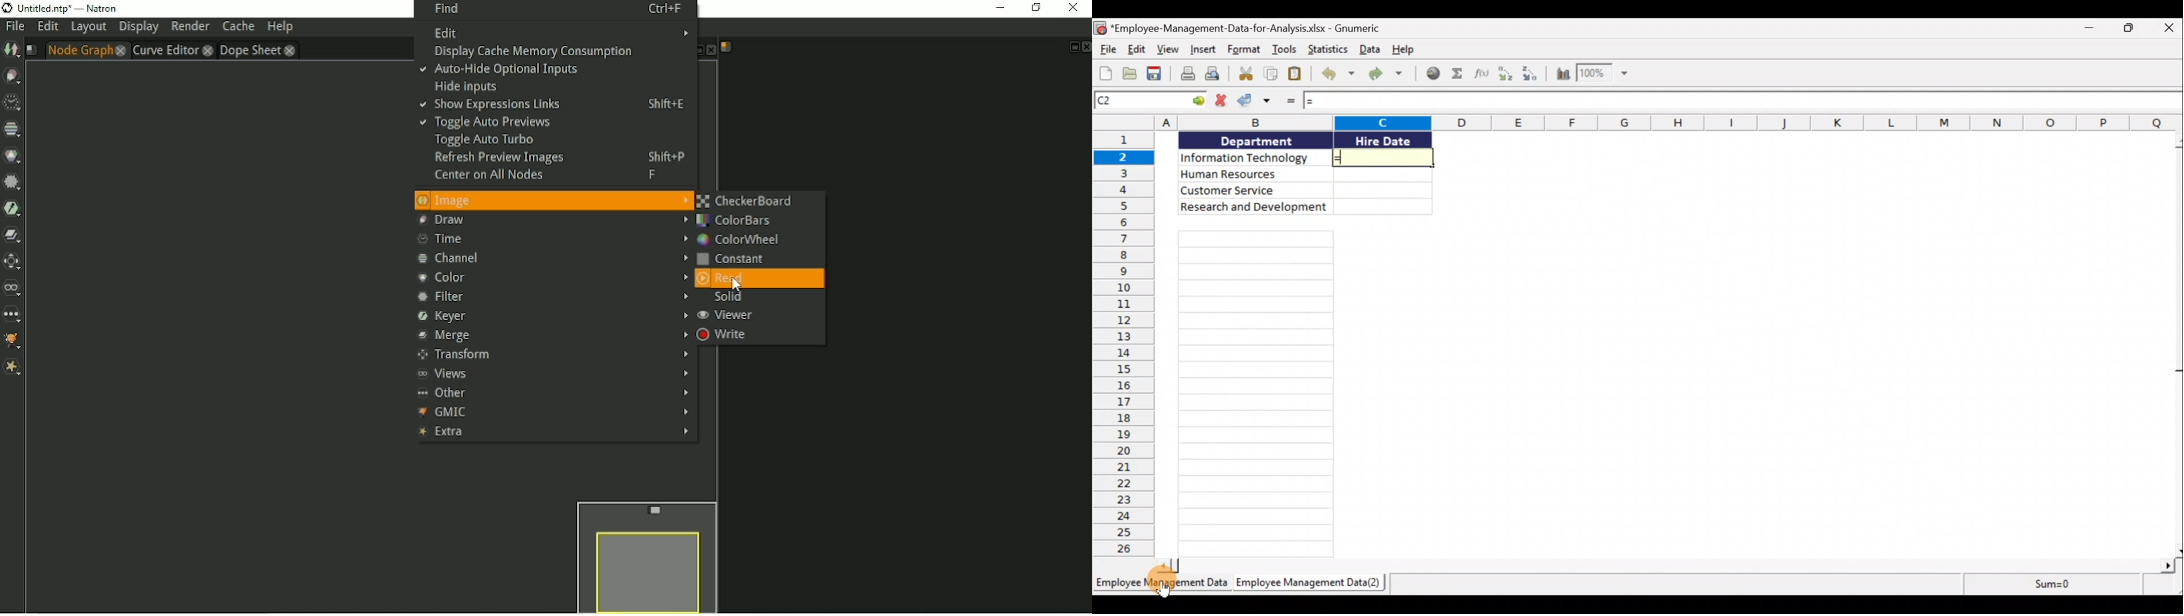  What do you see at coordinates (2176, 344) in the screenshot?
I see `Scroll bar` at bounding box center [2176, 344].